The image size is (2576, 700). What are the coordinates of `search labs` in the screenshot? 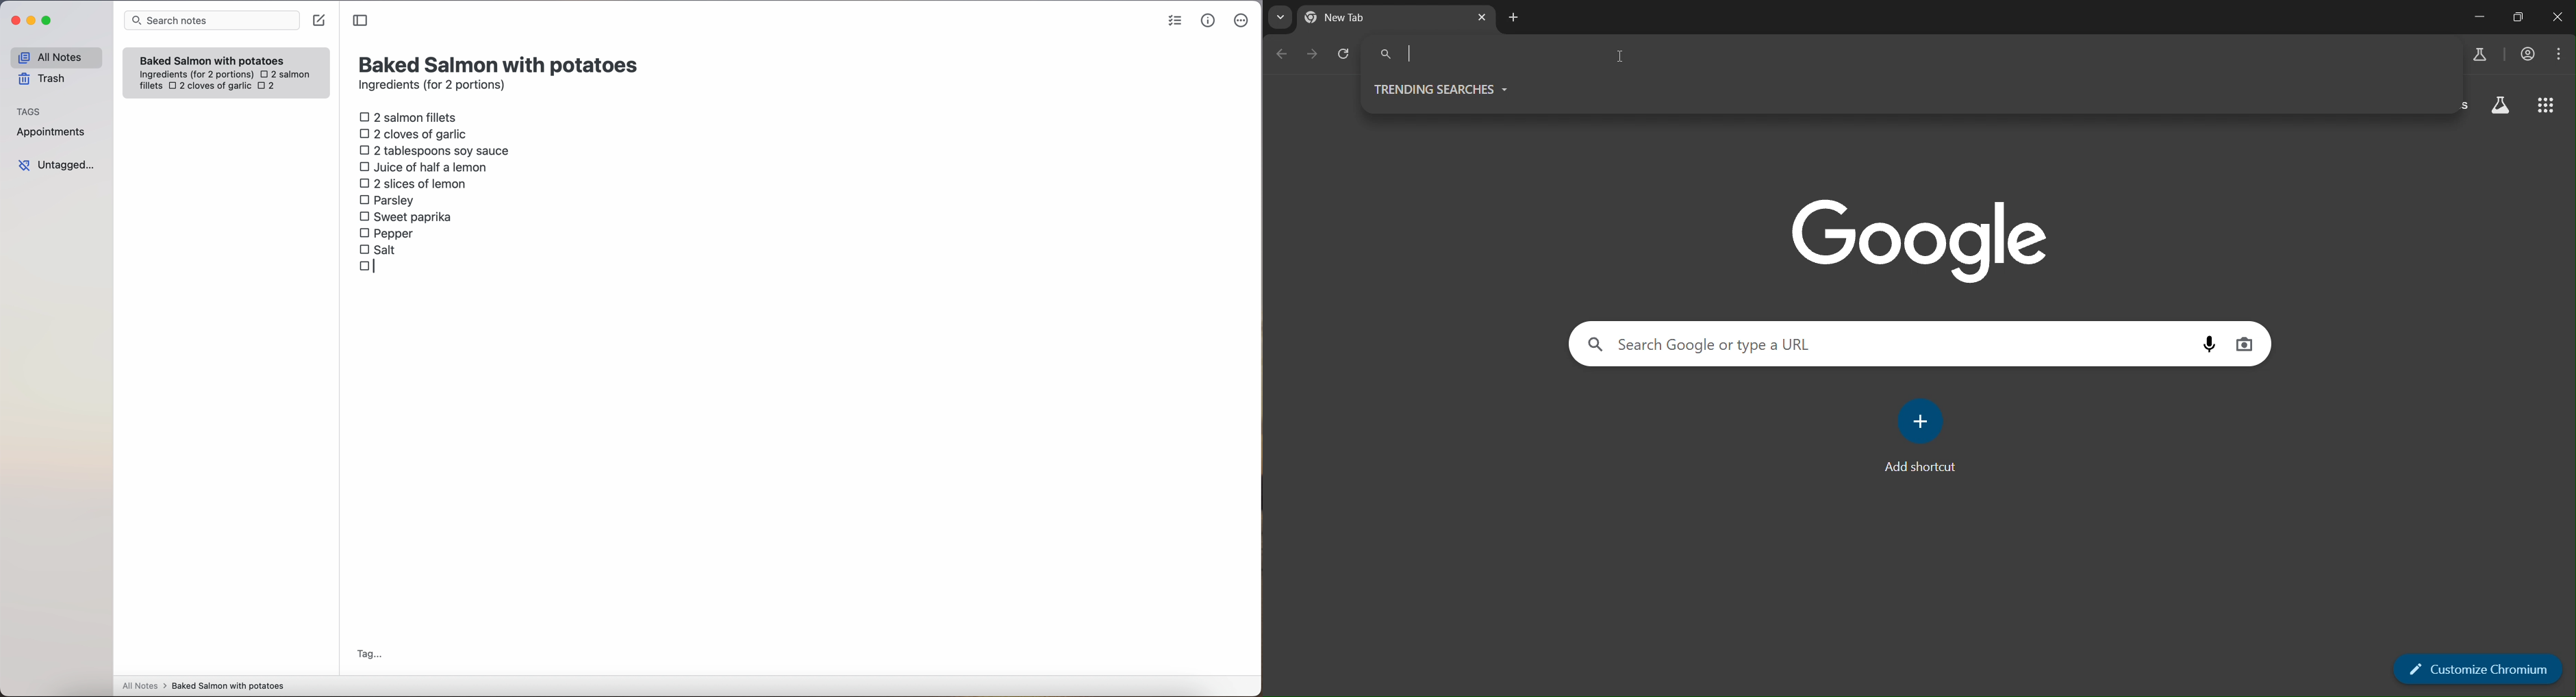 It's located at (2482, 54).